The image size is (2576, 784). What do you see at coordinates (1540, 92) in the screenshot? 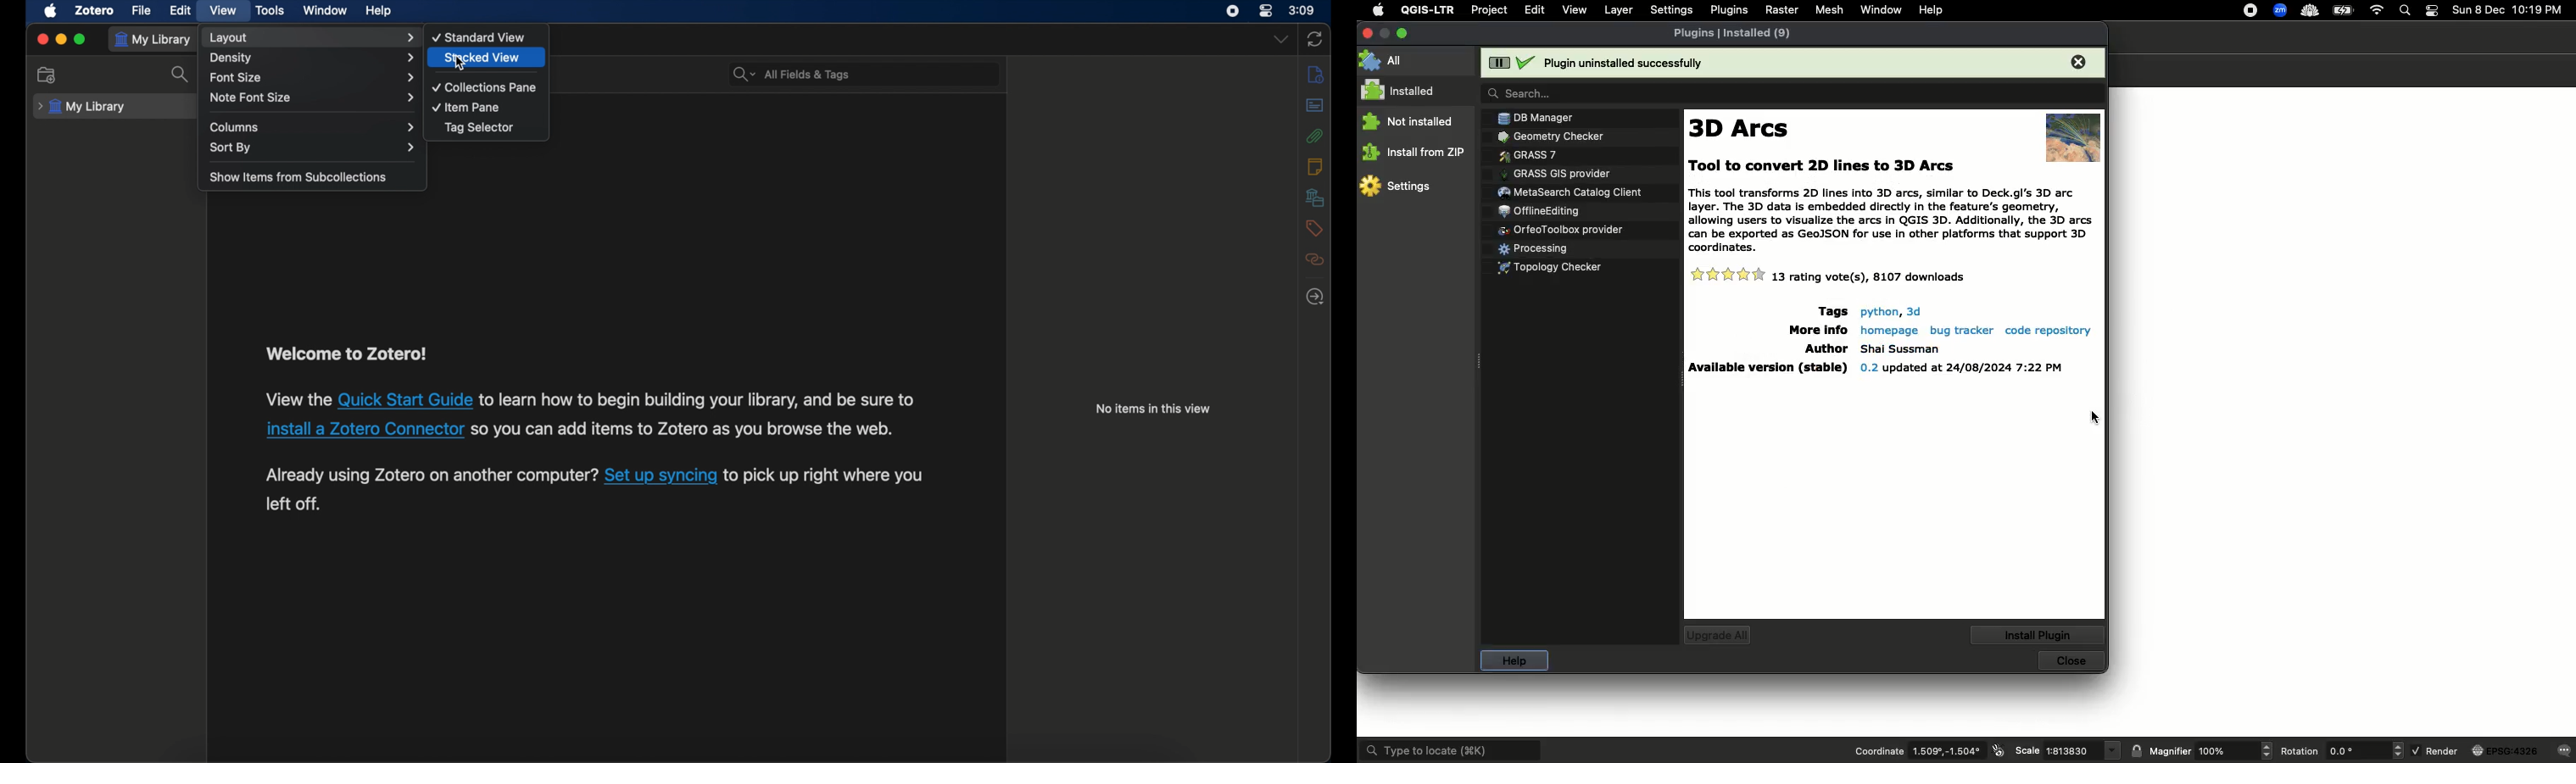
I see `search` at bounding box center [1540, 92].